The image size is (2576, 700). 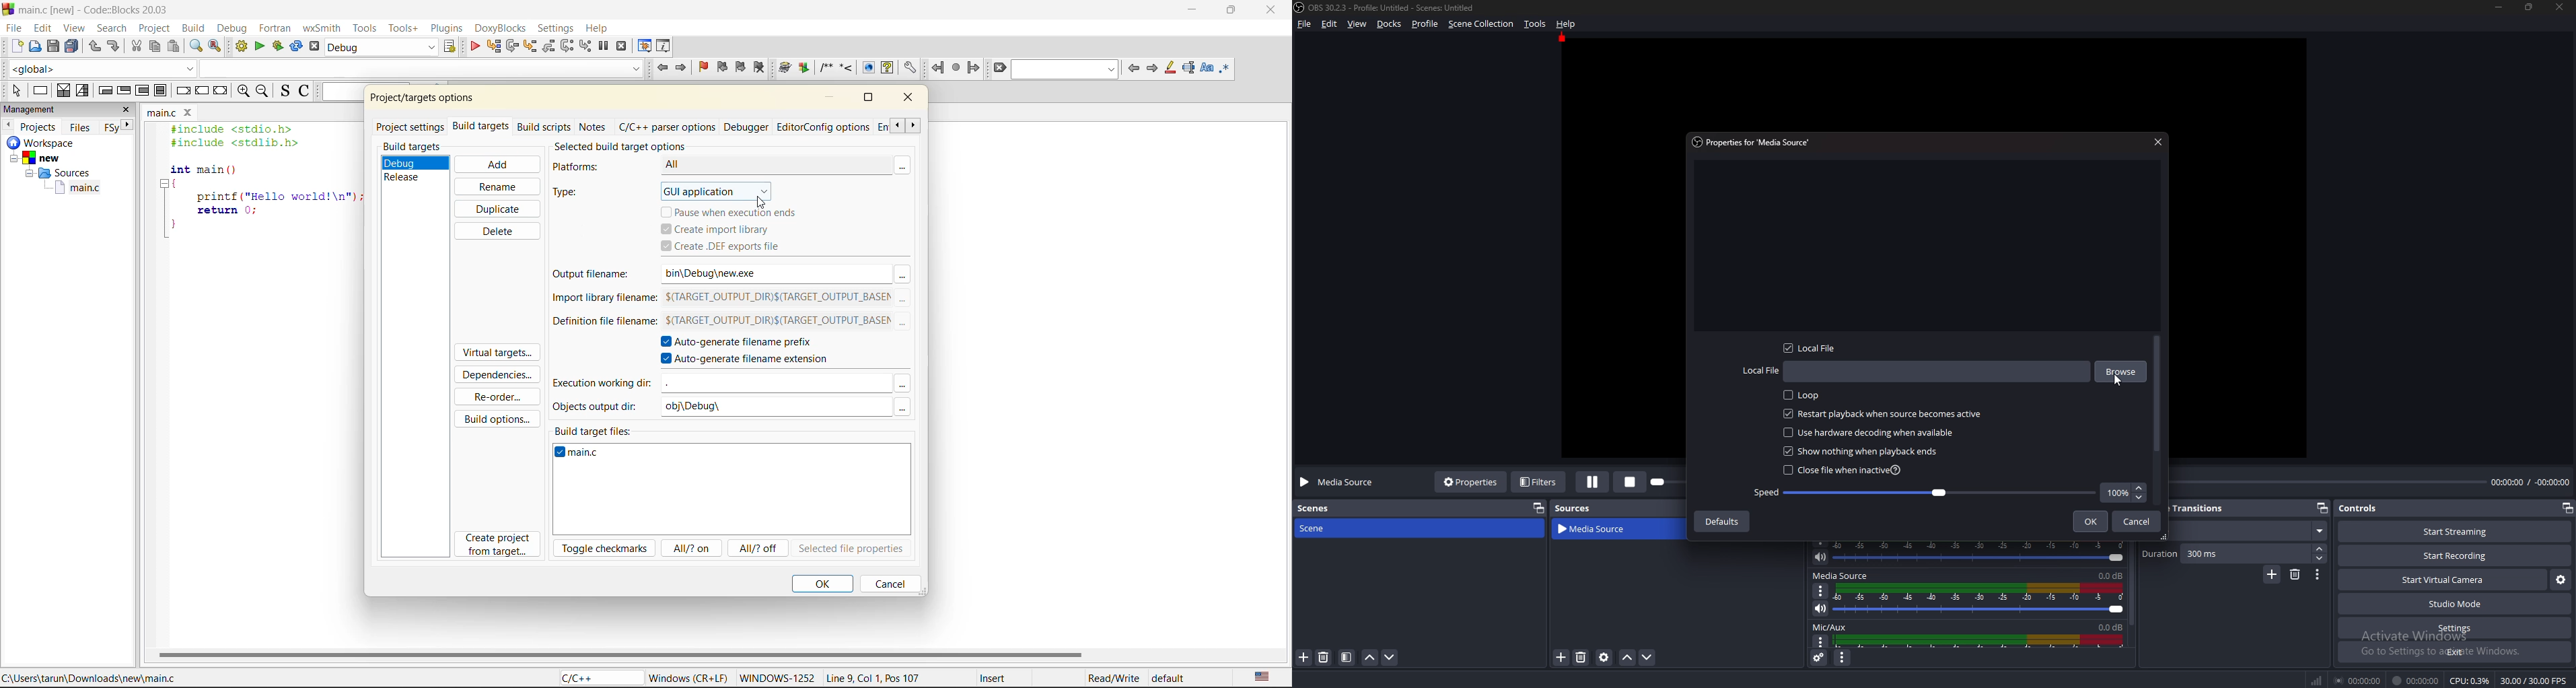 What do you see at coordinates (499, 28) in the screenshot?
I see `doxyblocks` at bounding box center [499, 28].